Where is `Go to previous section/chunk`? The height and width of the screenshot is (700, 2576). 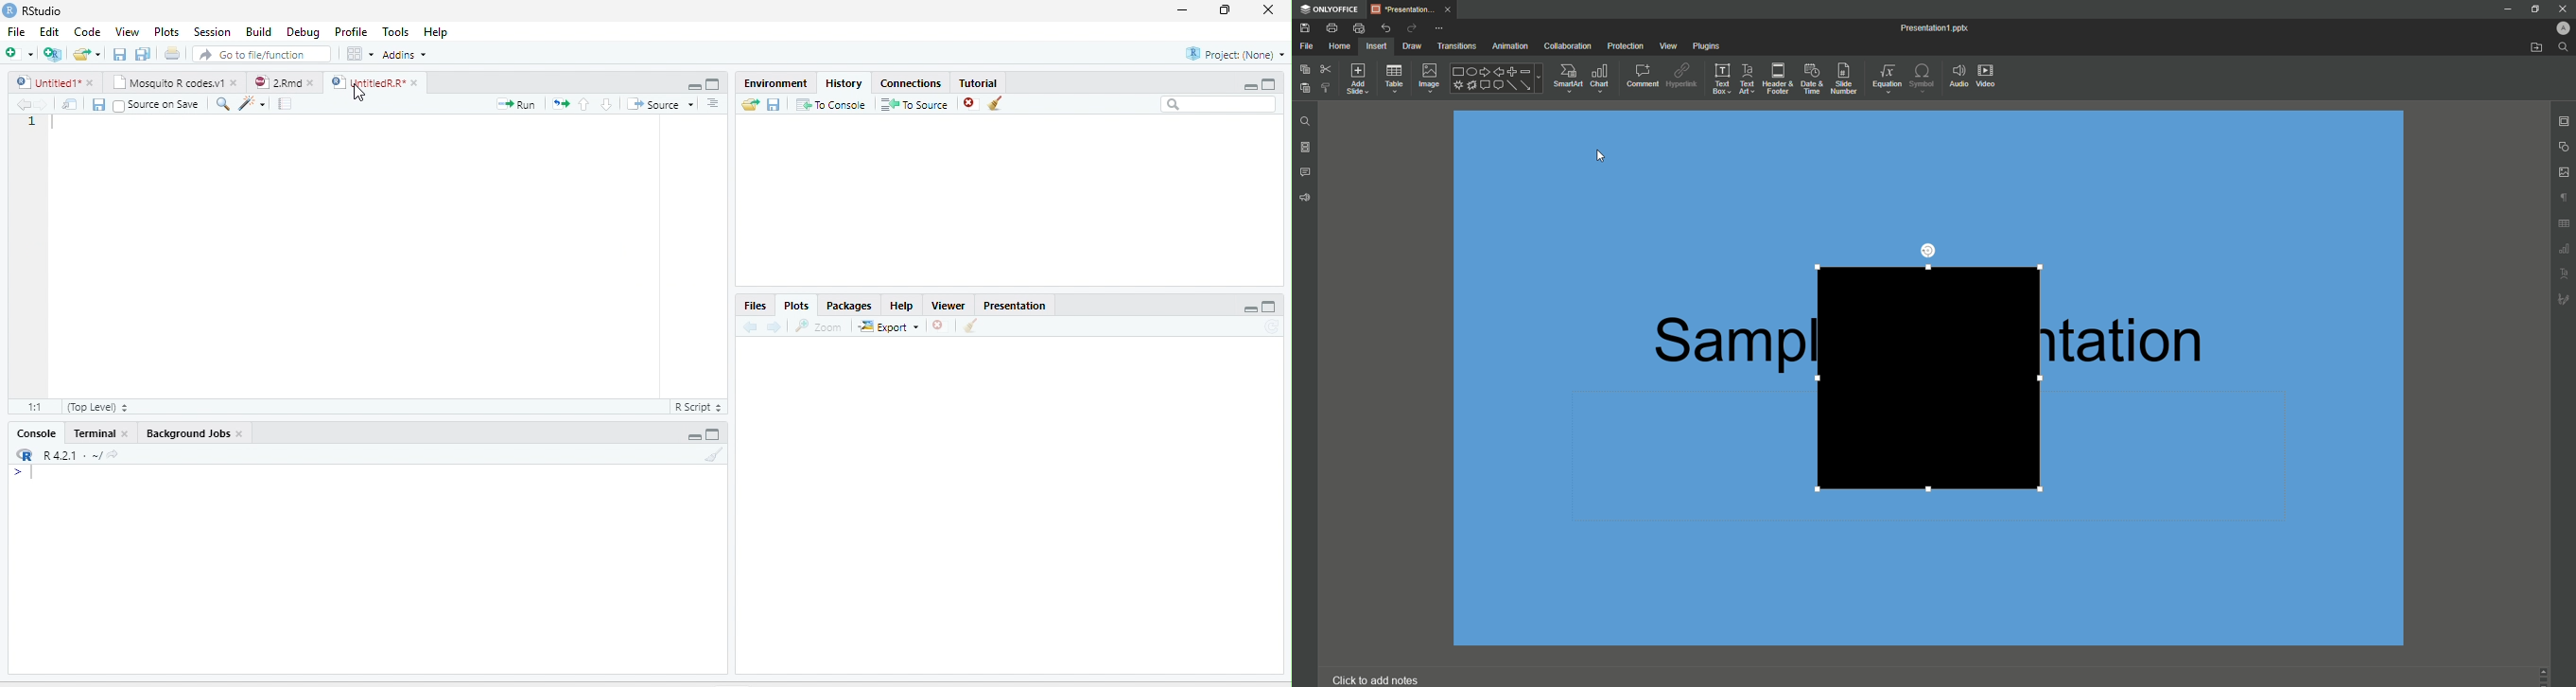
Go to previous section/chunk is located at coordinates (583, 103).